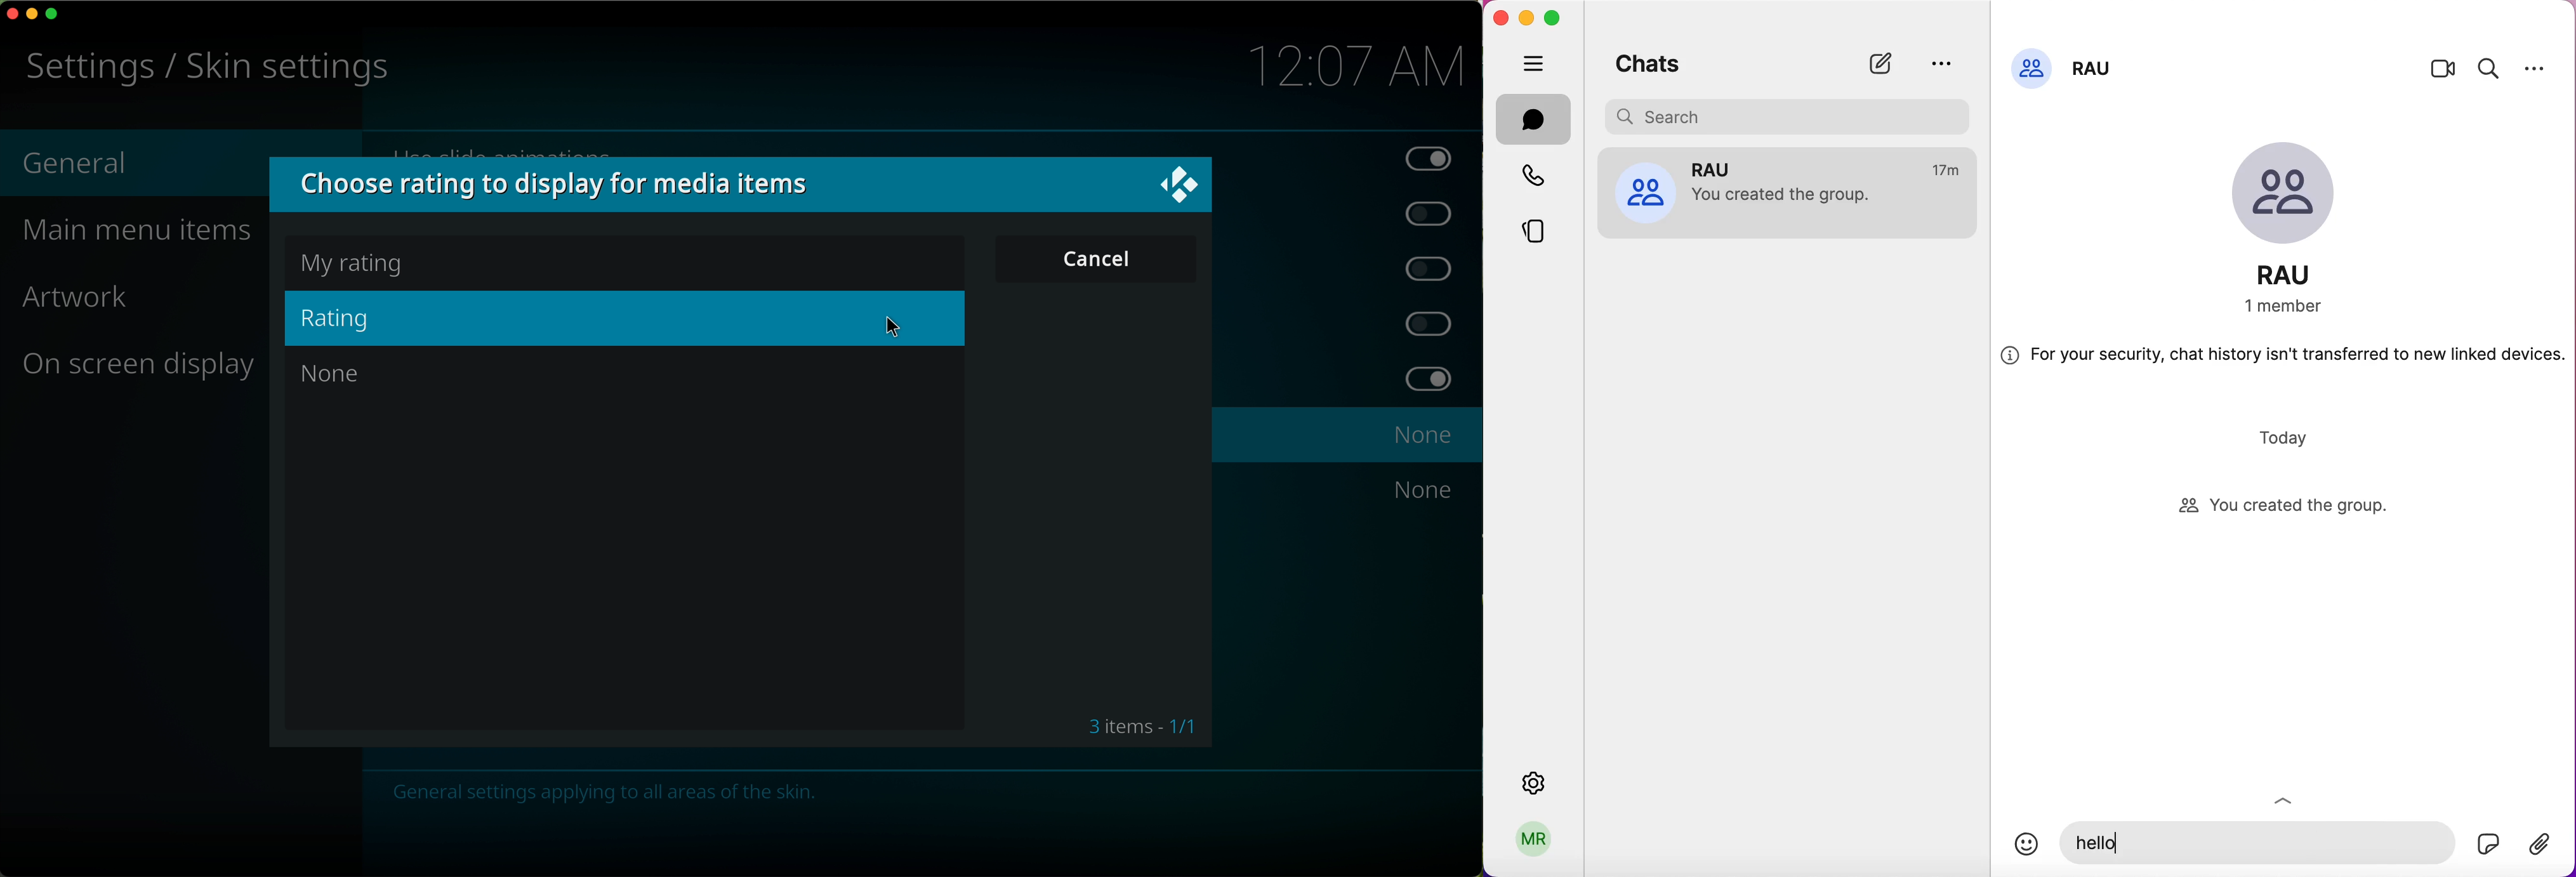 Image resolution: width=2576 pixels, height=896 pixels. I want to click on group , so click(1722, 168).